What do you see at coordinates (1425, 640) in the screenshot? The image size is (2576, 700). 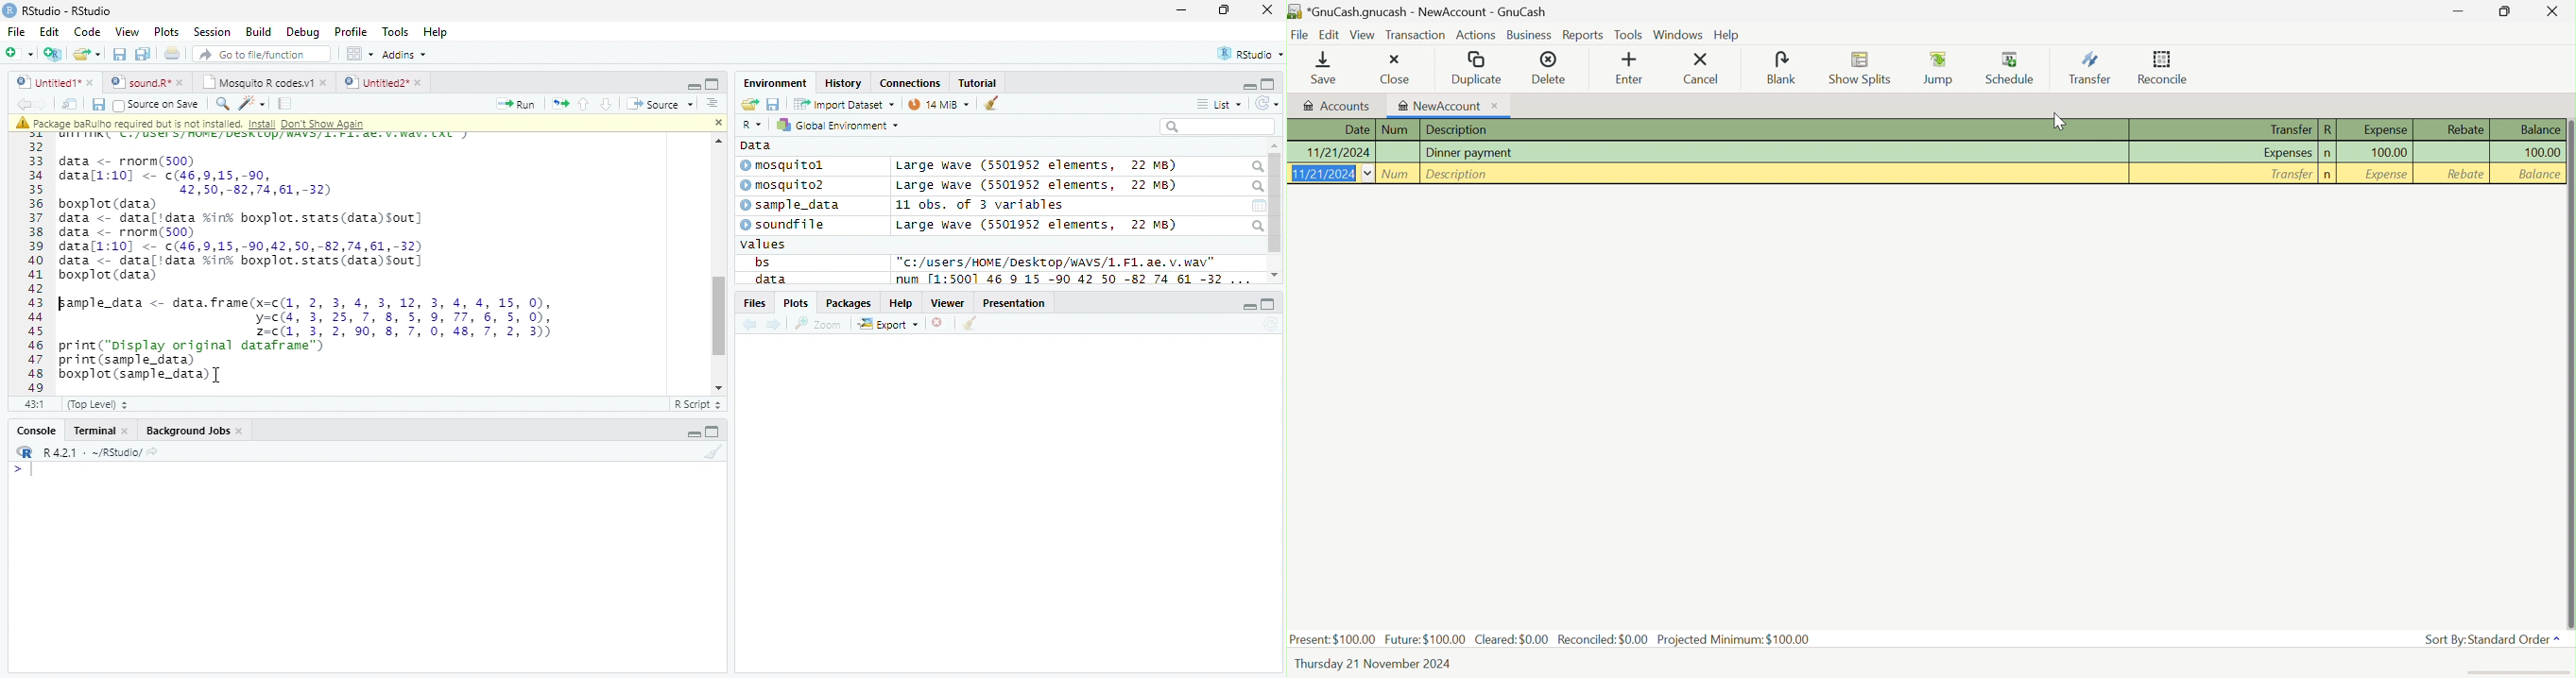 I see `Future: $100.00` at bounding box center [1425, 640].